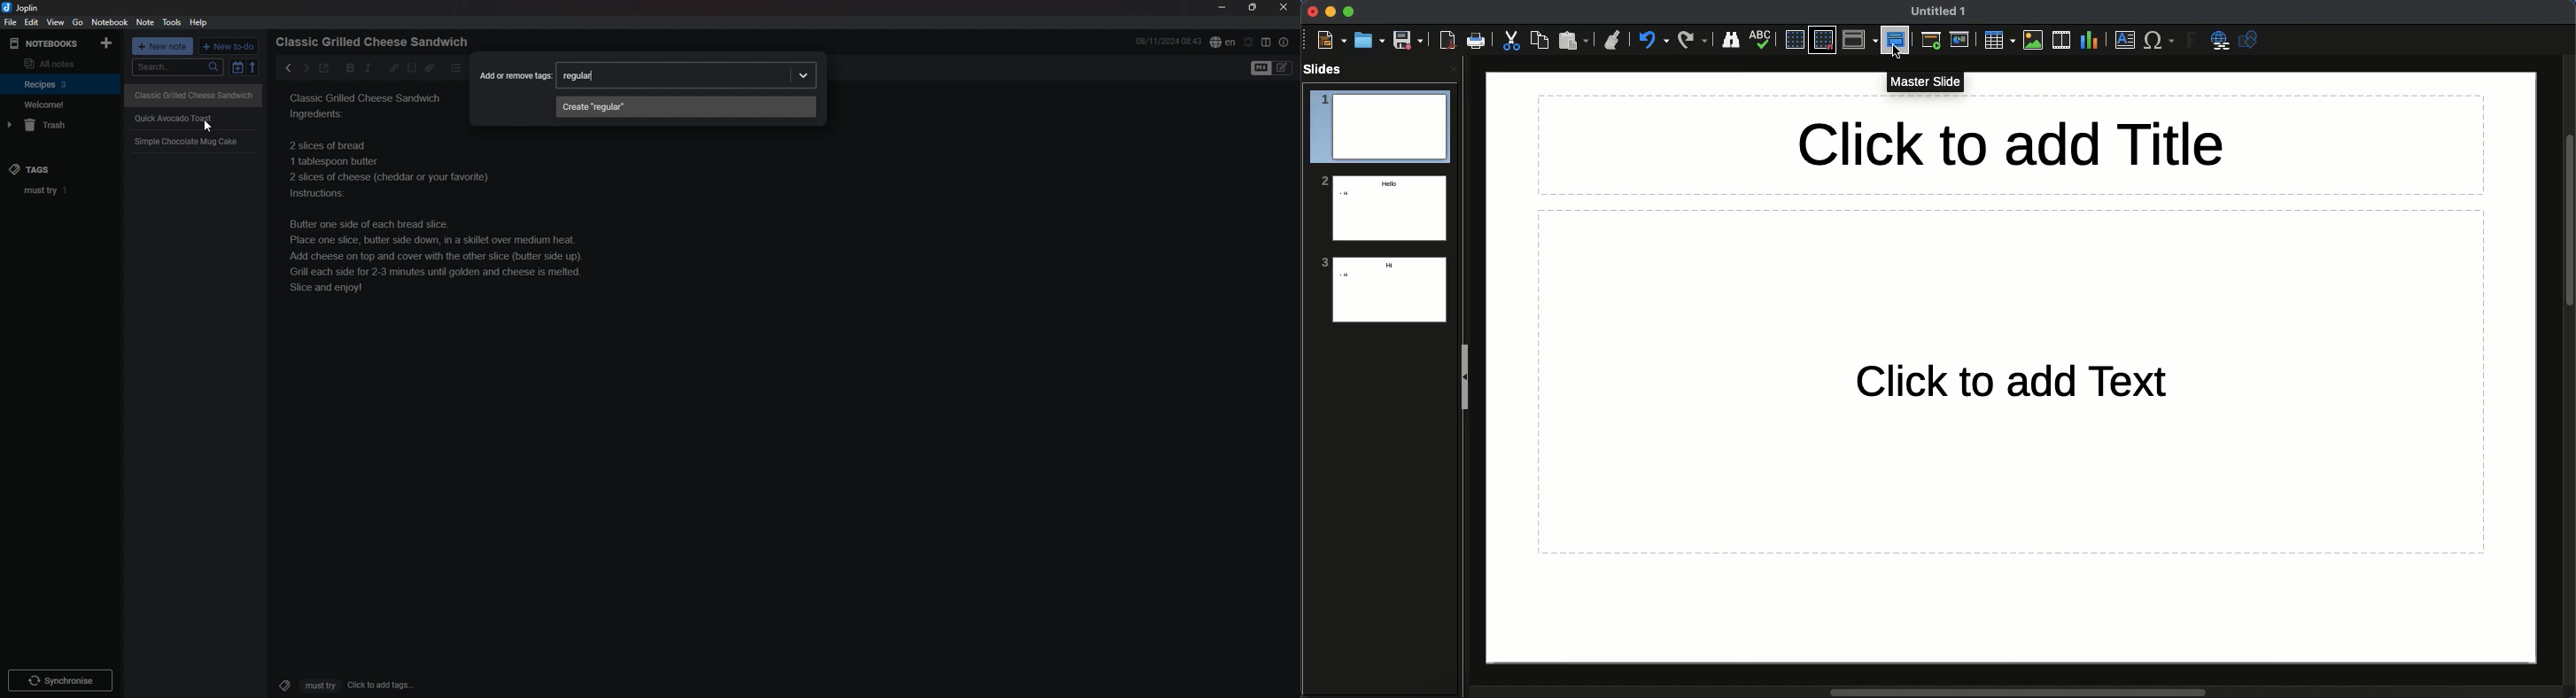 The width and height of the screenshot is (2576, 700). I want to click on tools, so click(173, 22).